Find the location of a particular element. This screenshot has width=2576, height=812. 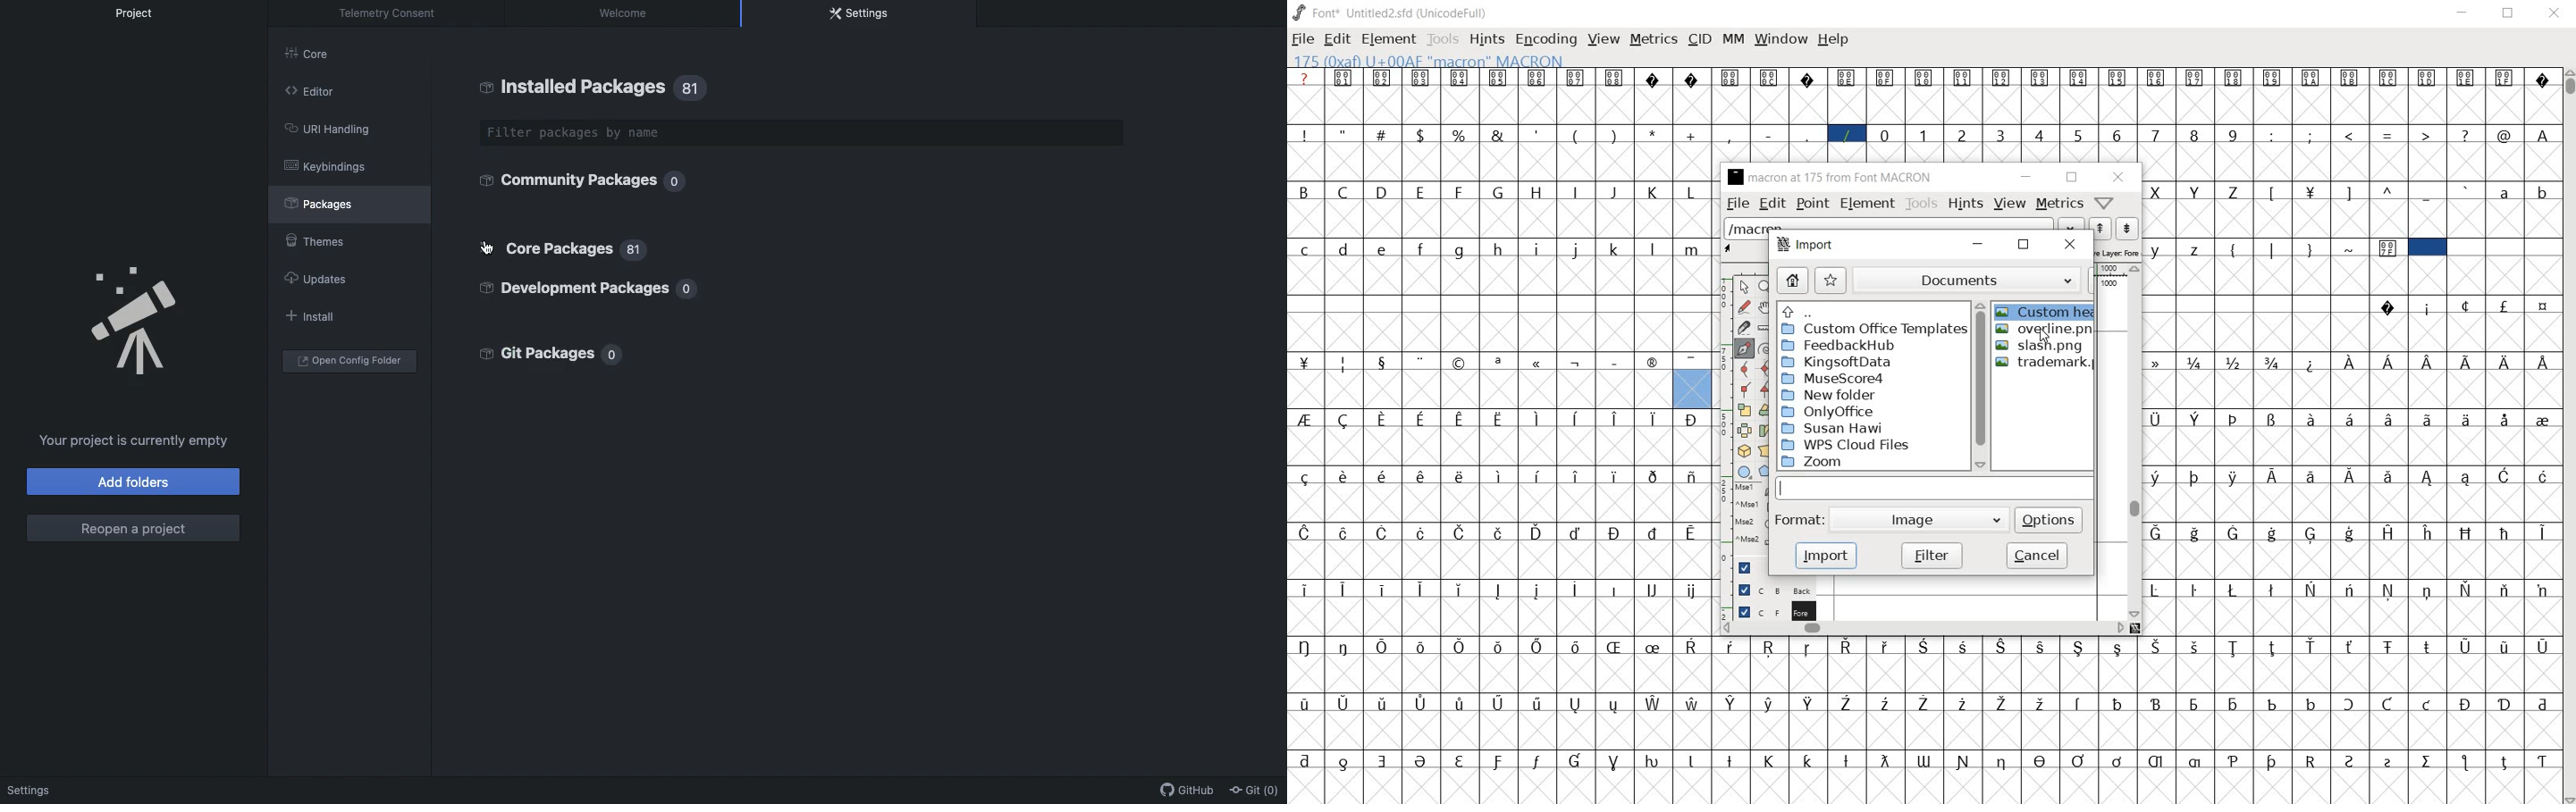

Symbol is located at coordinates (1422, 760).